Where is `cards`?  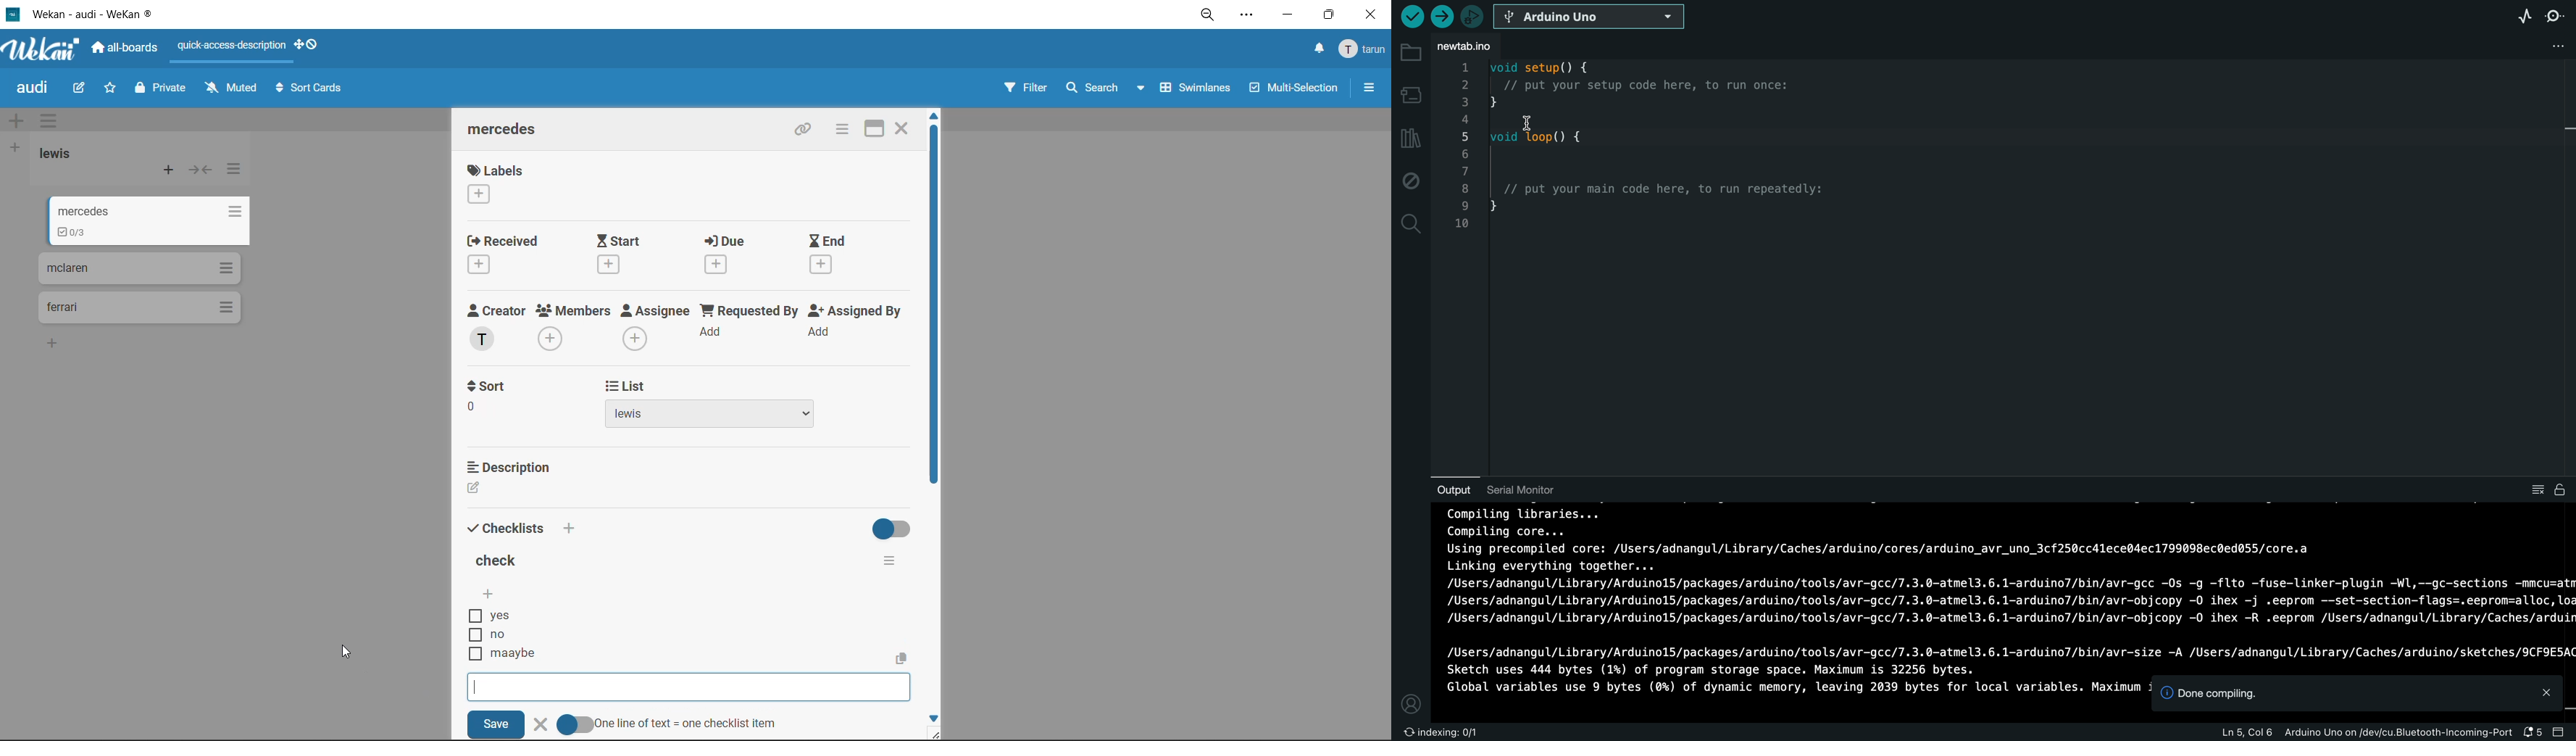
cards is located at coordinates (140, 308).